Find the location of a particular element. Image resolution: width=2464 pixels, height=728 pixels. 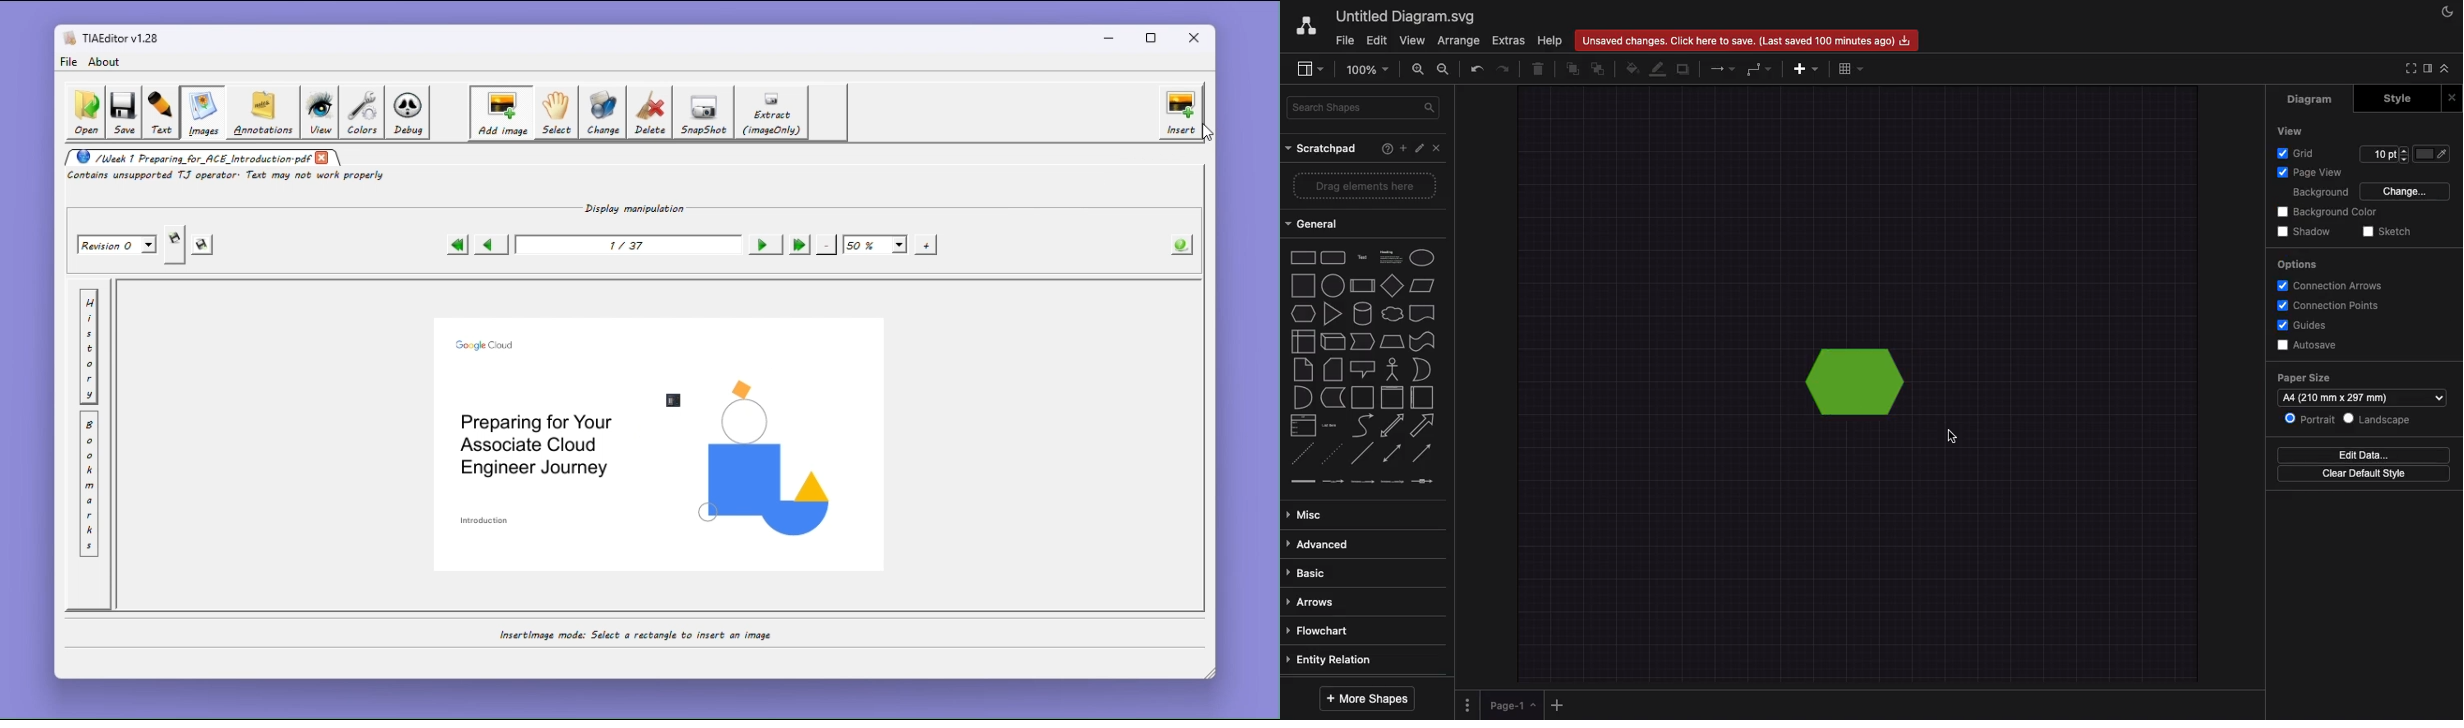

View is located at coordinates (2289, 131).